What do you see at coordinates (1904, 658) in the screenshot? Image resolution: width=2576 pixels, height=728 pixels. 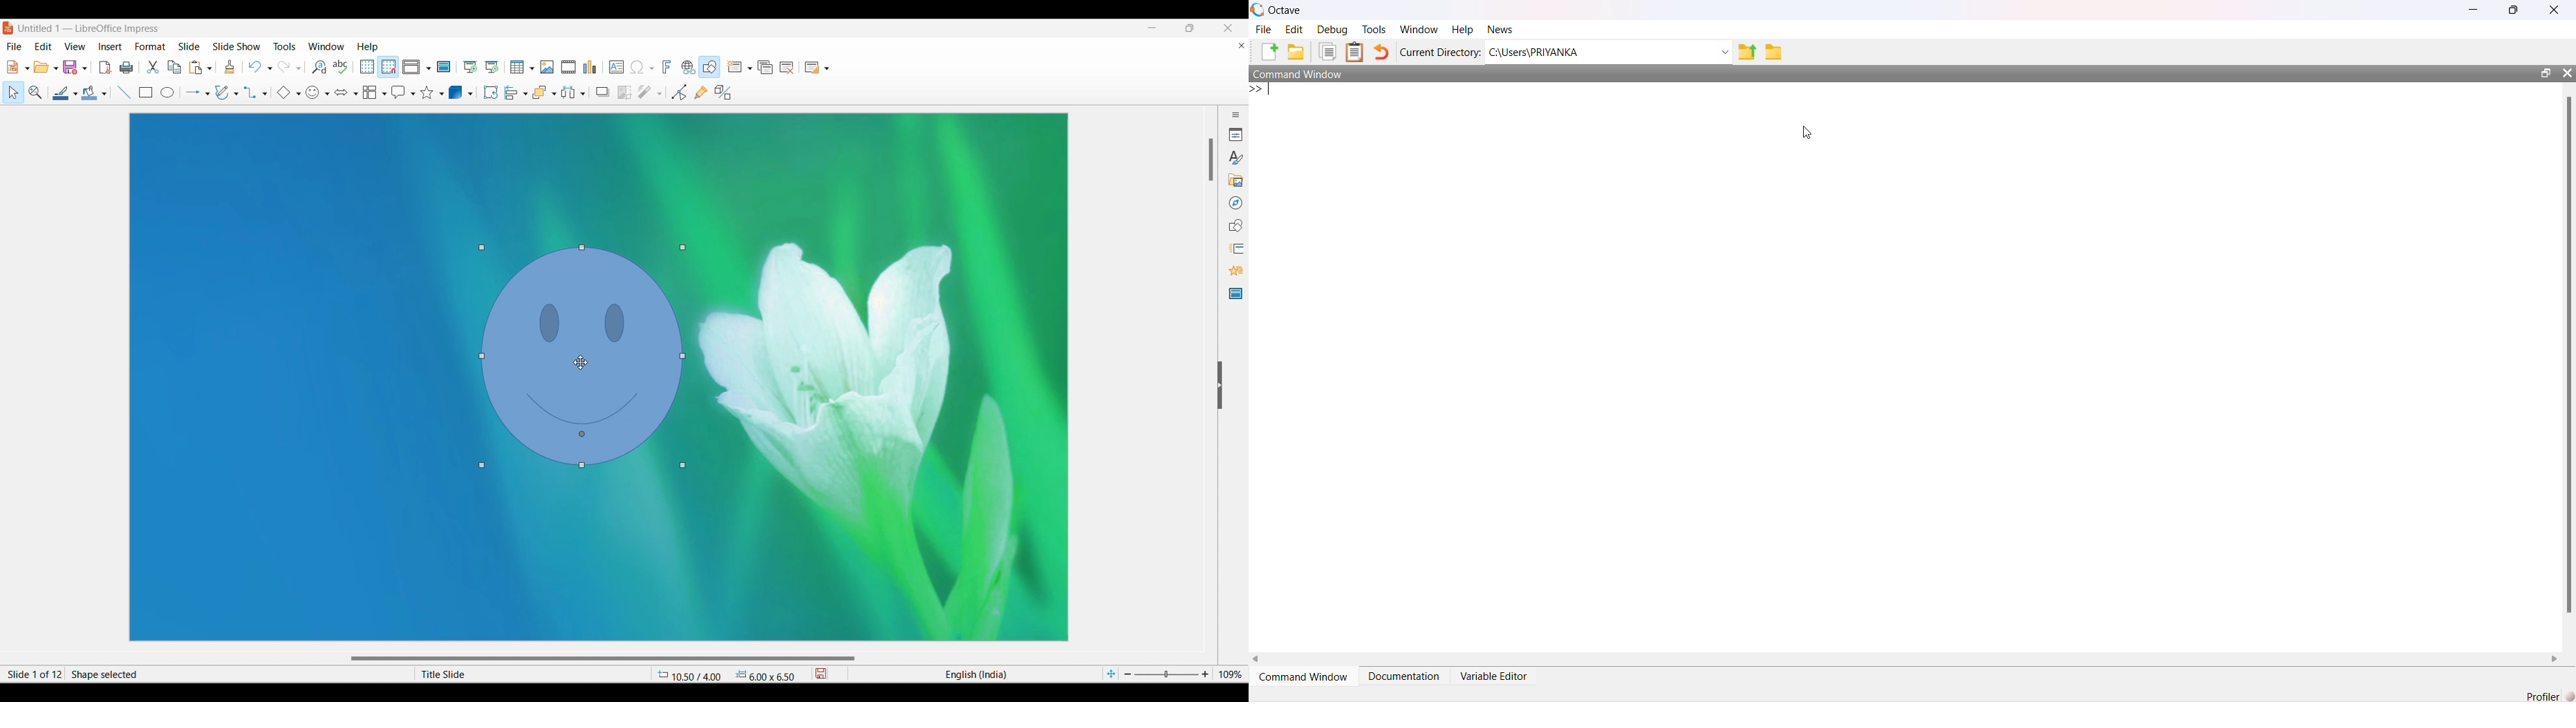 I see `horizontal scroll bar` at bounding box center [1904, 658].